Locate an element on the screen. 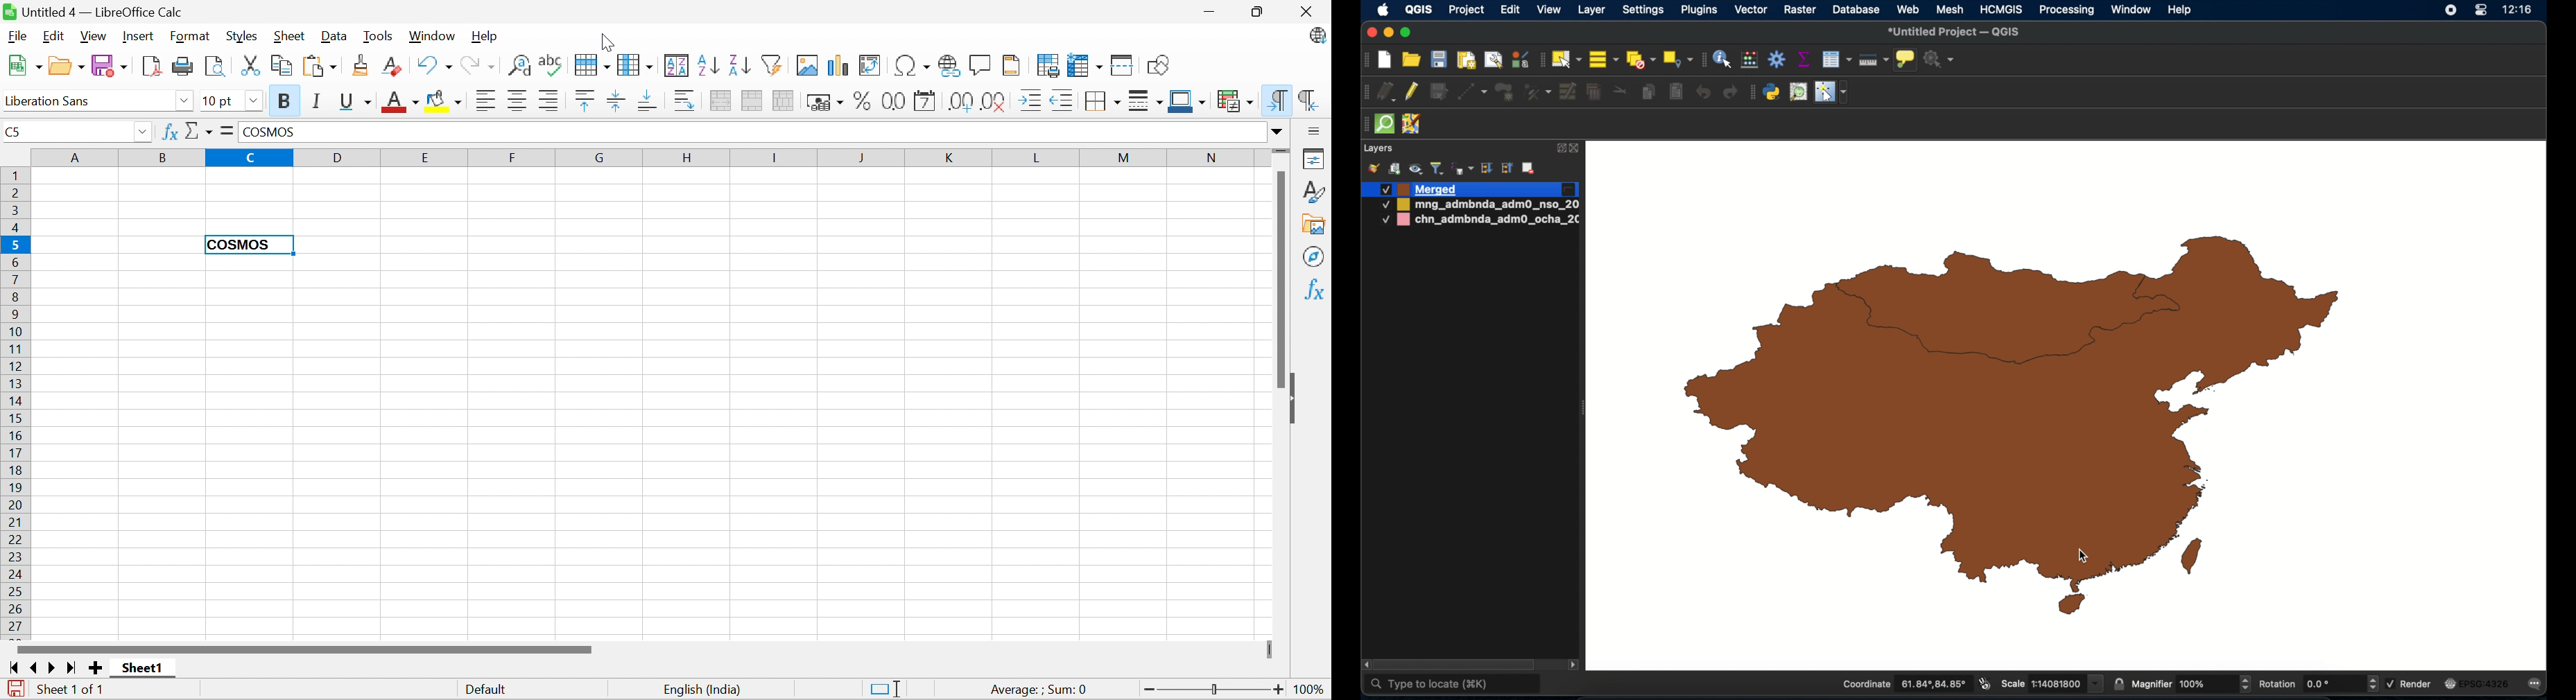 This screenshot has height=700, width=2576. merged layers is located at coordinates (2010, 418).